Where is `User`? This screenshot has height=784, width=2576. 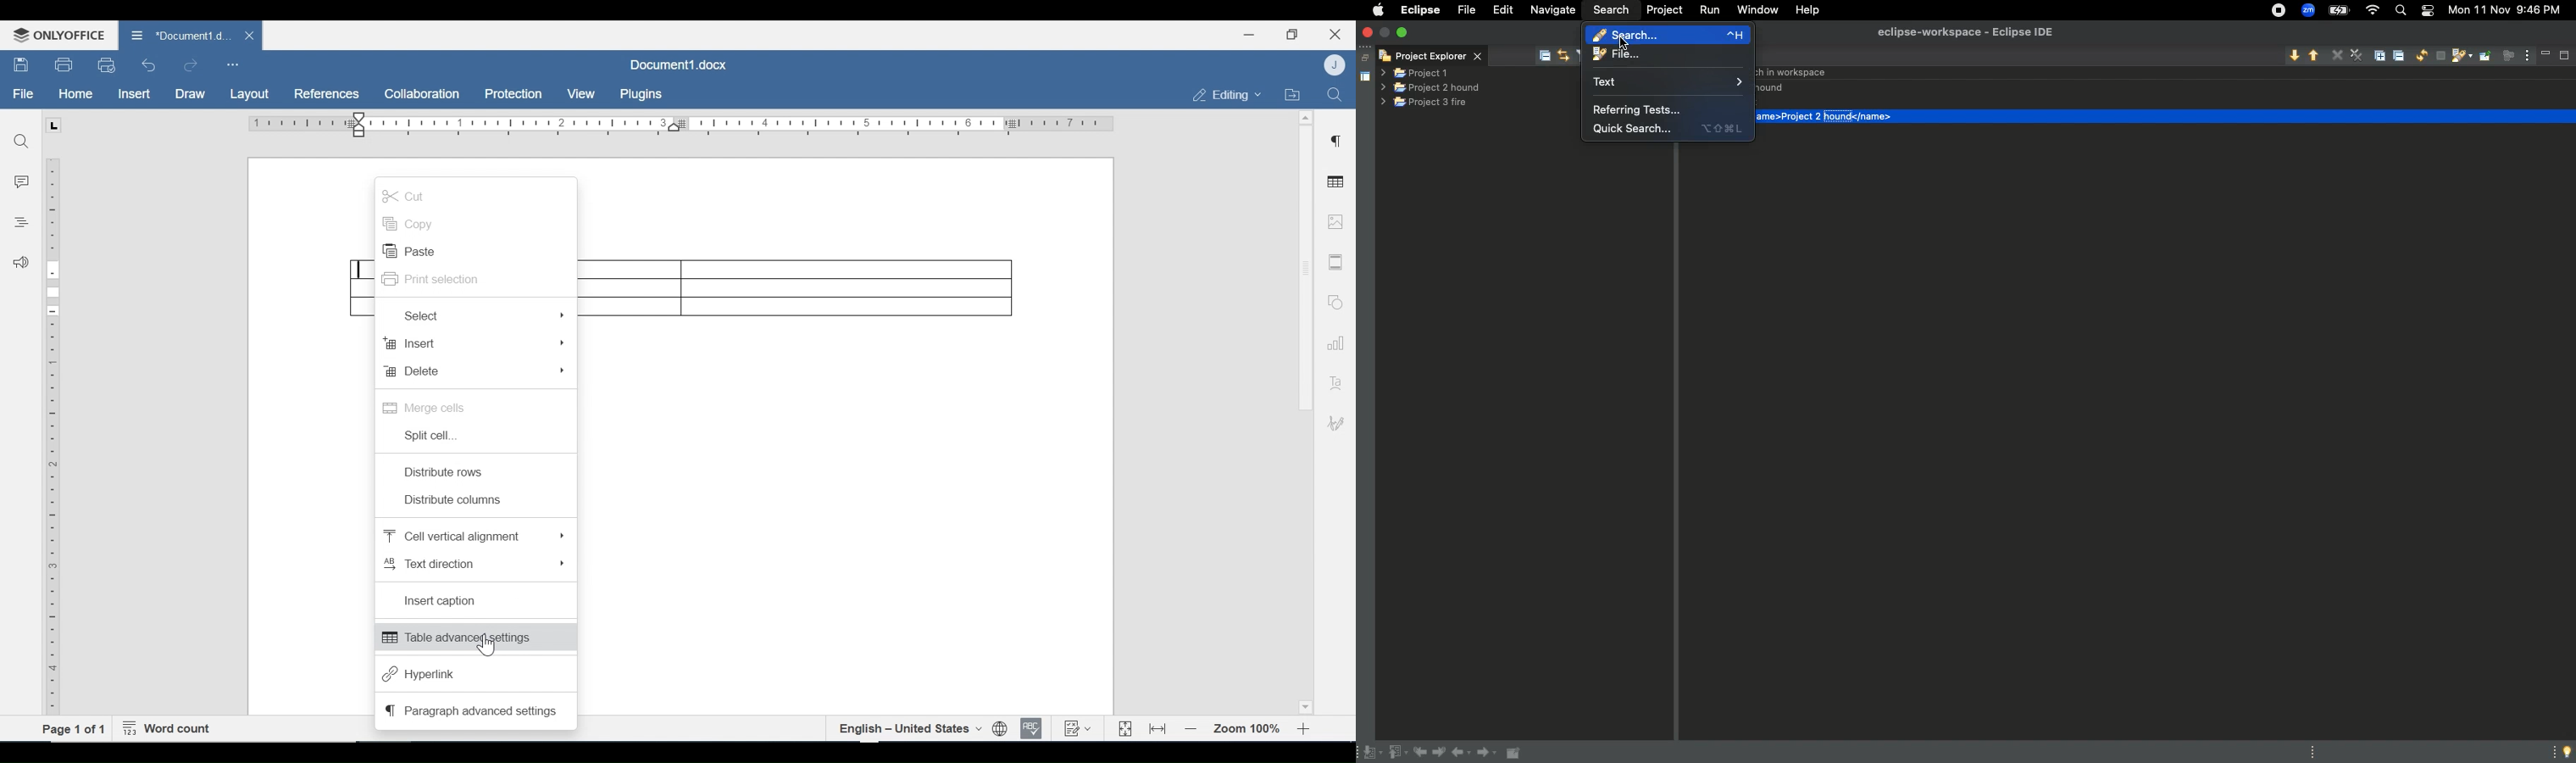 User is located at coordinates (1336, 64).